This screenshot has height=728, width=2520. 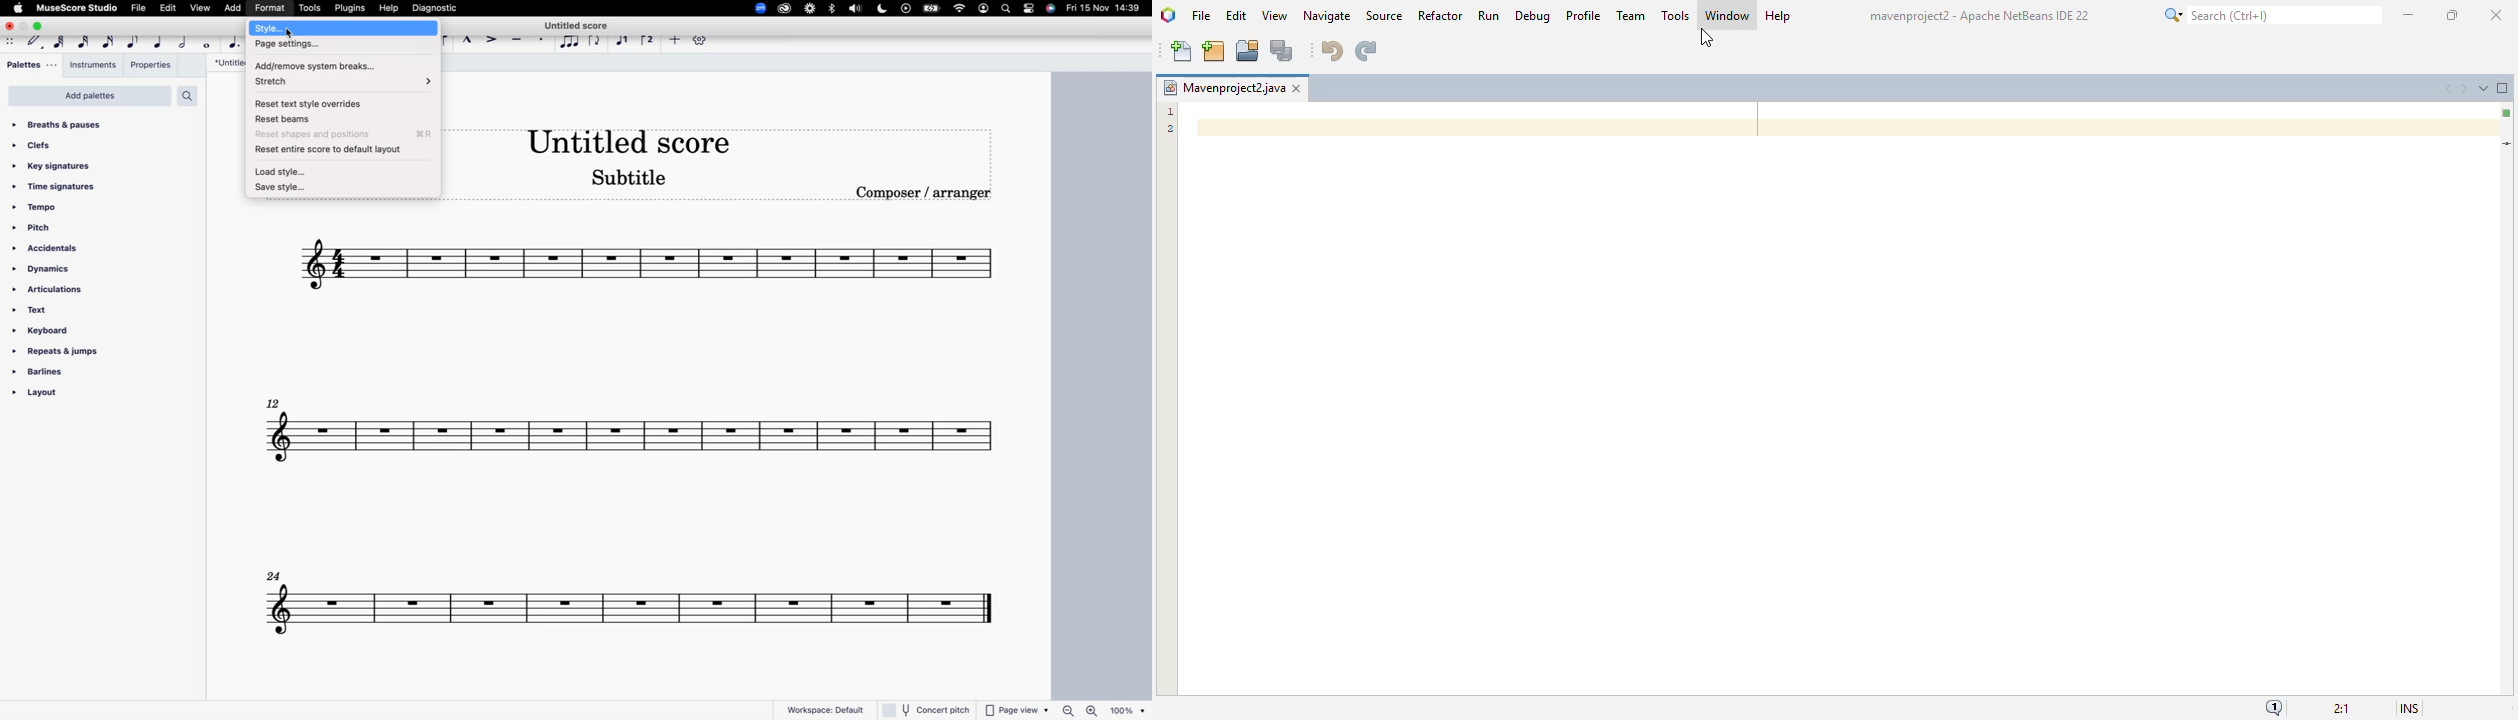 What do you see at coordinates (44, 270) in the screenshot?
I see `dynamics` at bounding box center [44, 270].